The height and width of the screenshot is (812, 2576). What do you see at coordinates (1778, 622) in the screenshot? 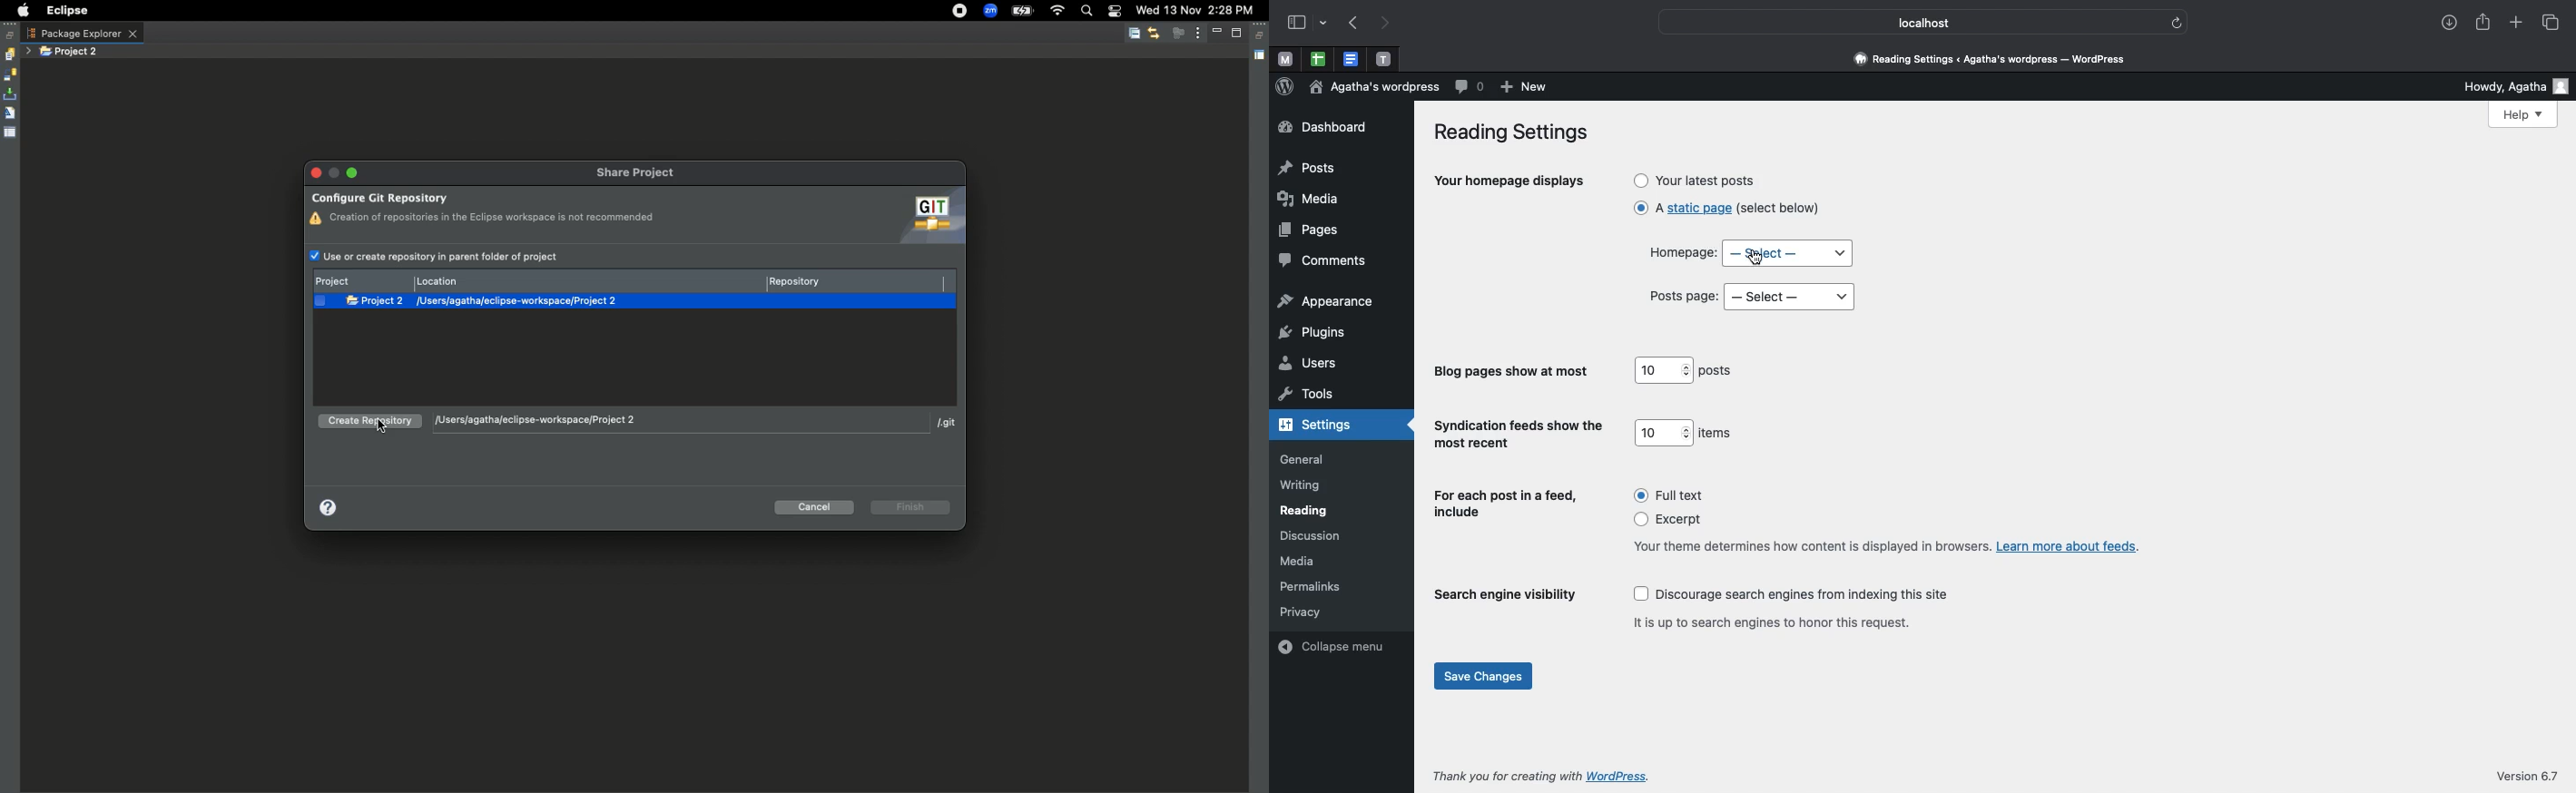
I see `It is up to search engines to honor this request` at bounding box center [1778, 622].